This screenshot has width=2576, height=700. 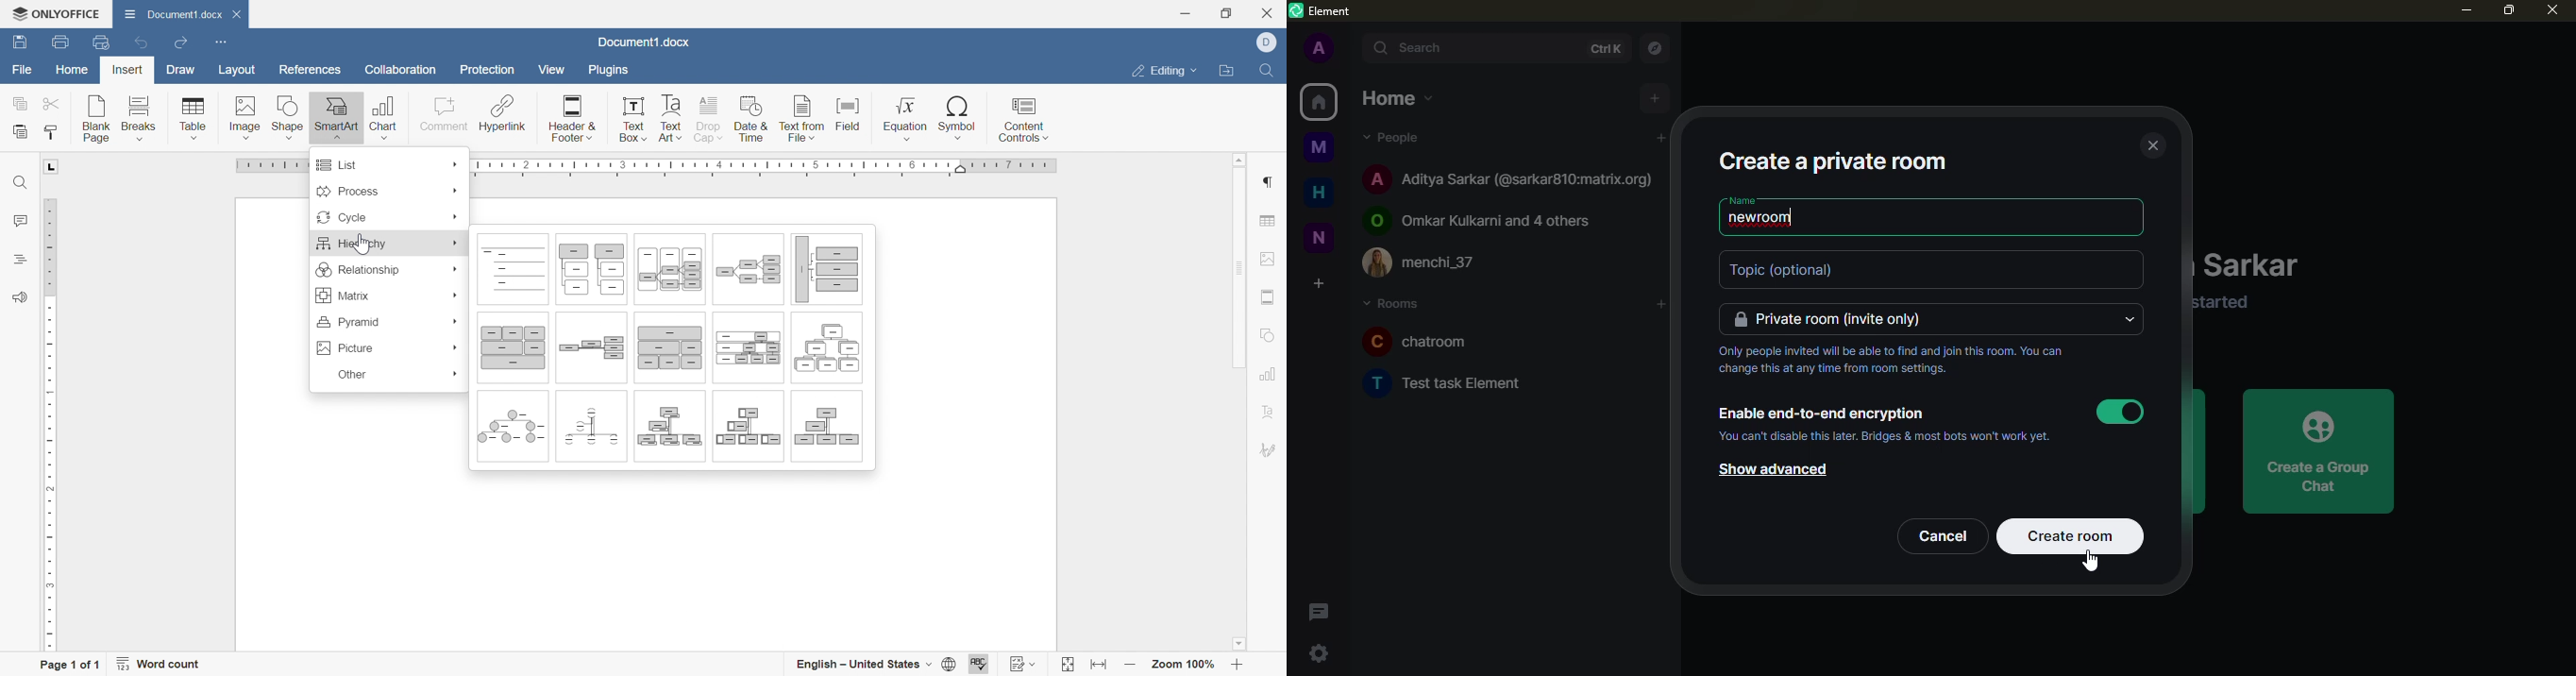 What do you see at coordinates (959, 119) in the screenshot?
I see `Symbol` at bounding box center [959, 119].